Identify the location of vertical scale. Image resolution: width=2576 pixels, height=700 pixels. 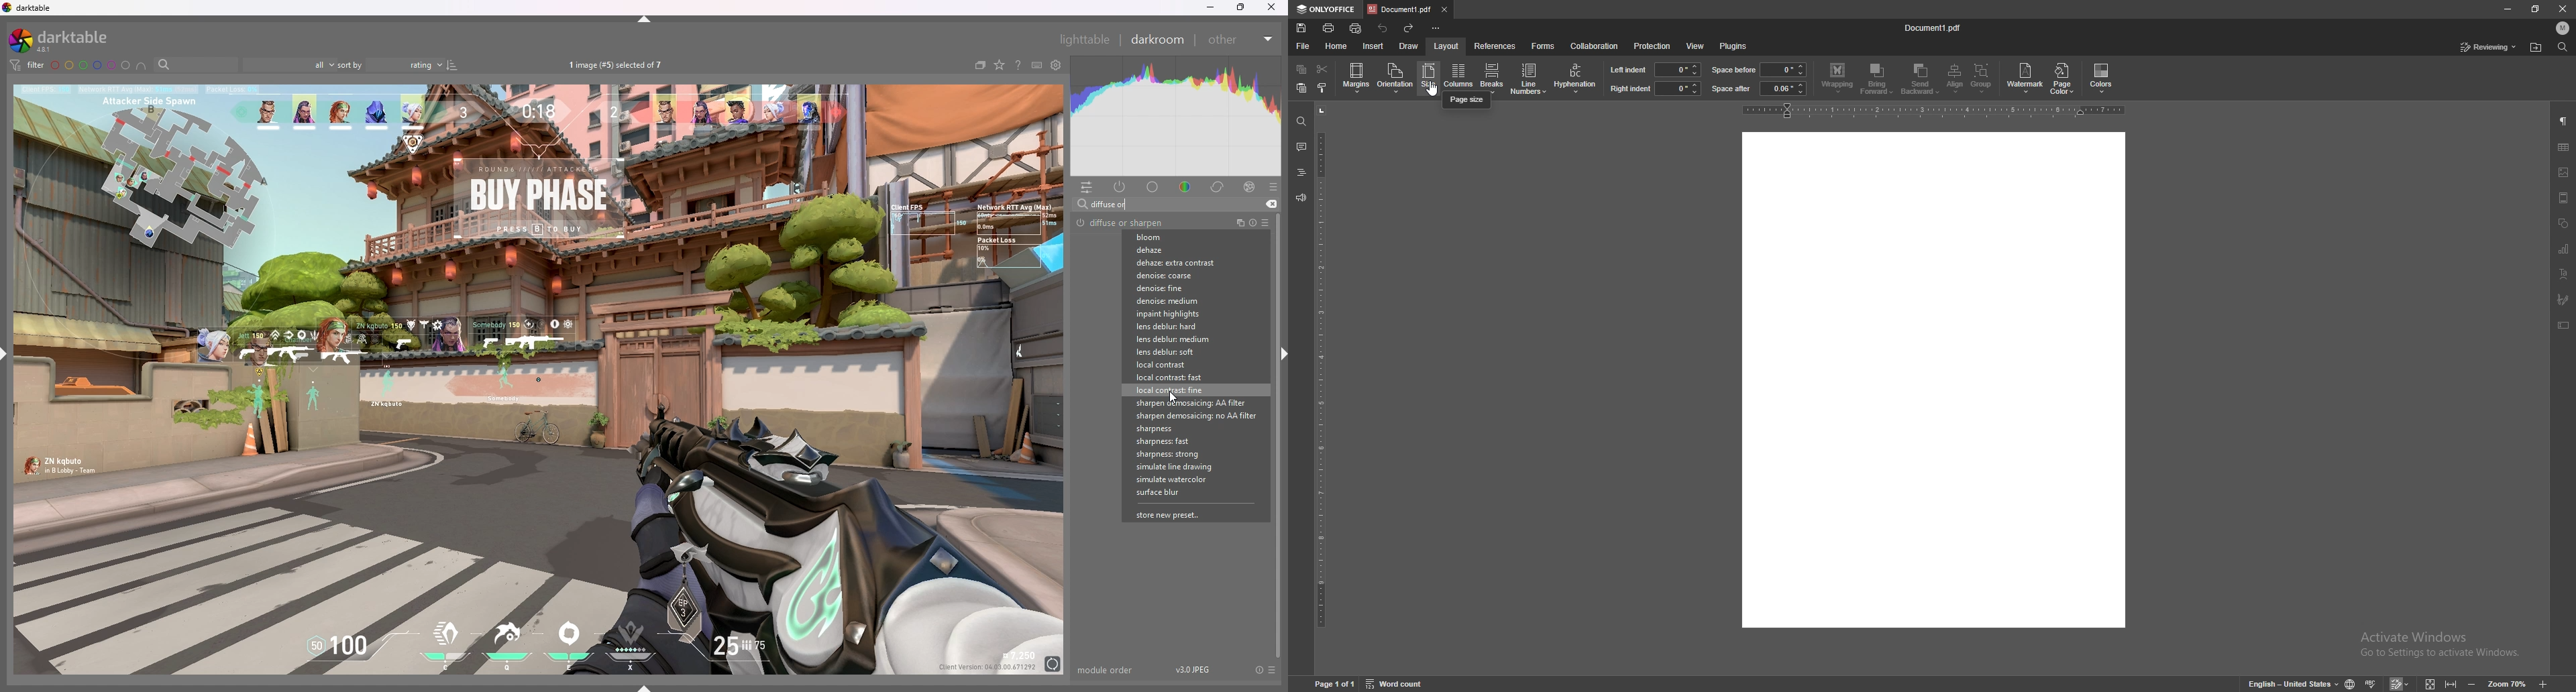
(1322, 387).